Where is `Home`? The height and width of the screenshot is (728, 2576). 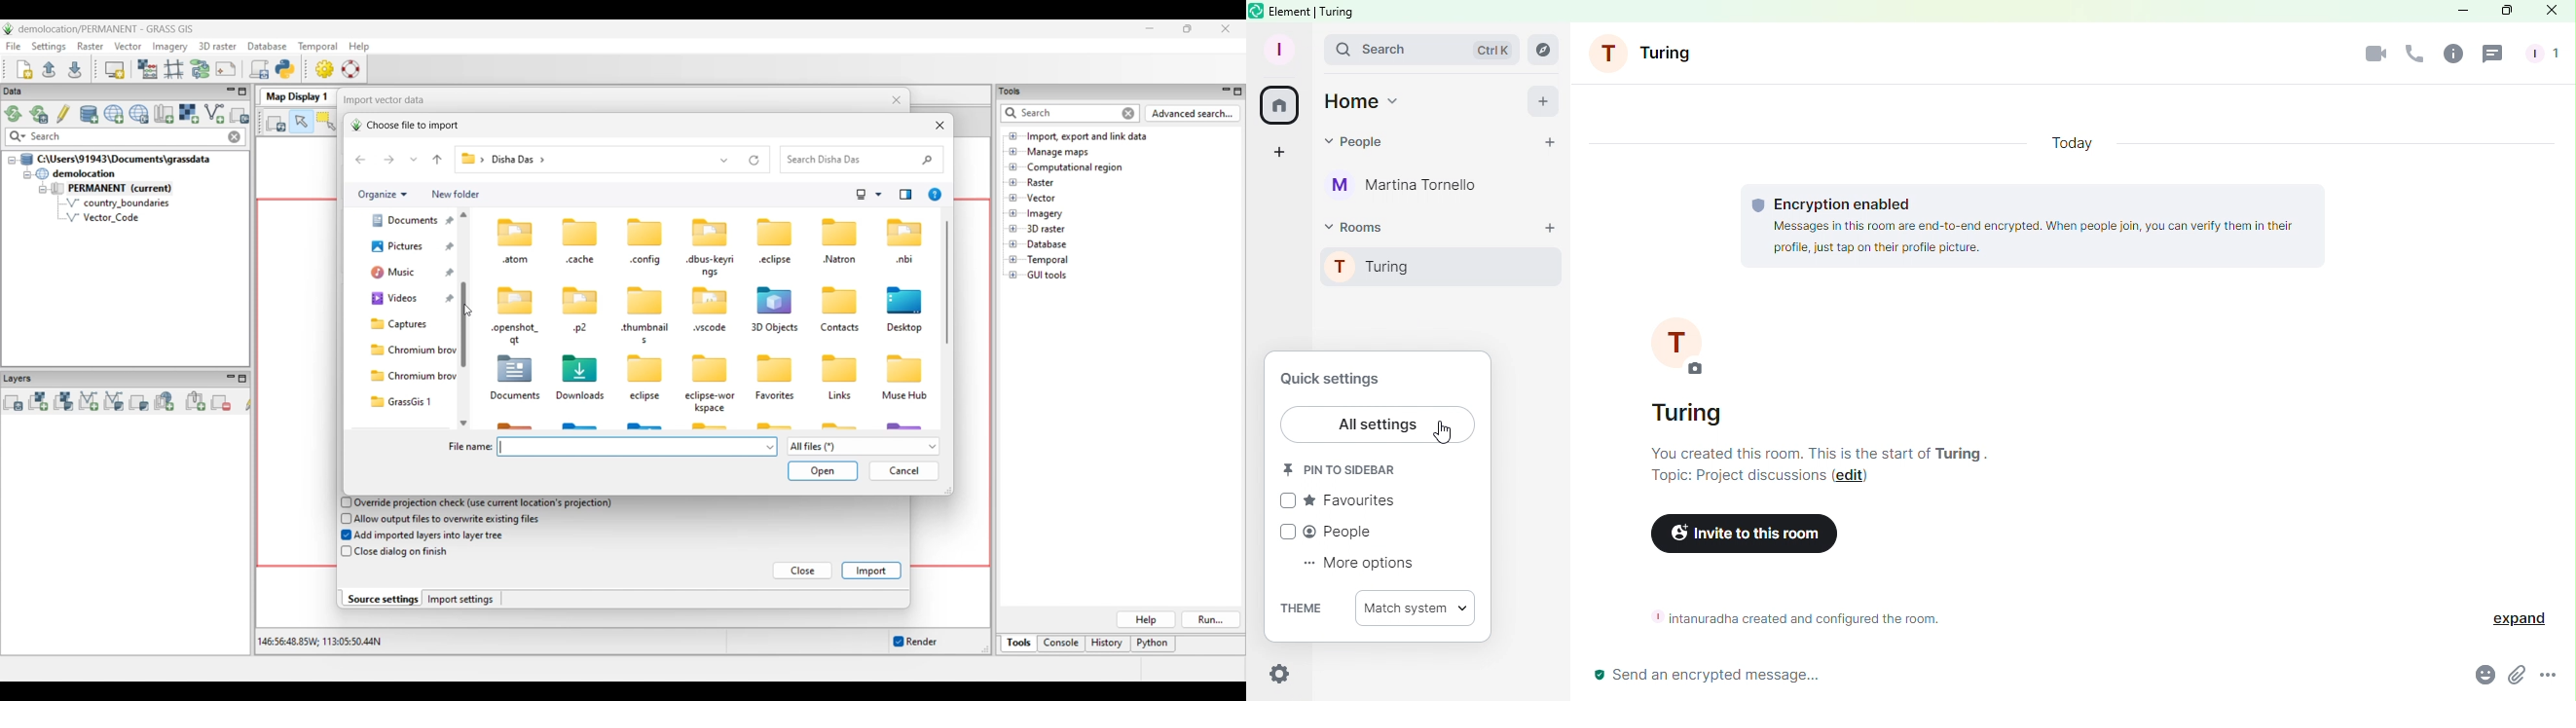 Home is located at coordinates (1360, 102).